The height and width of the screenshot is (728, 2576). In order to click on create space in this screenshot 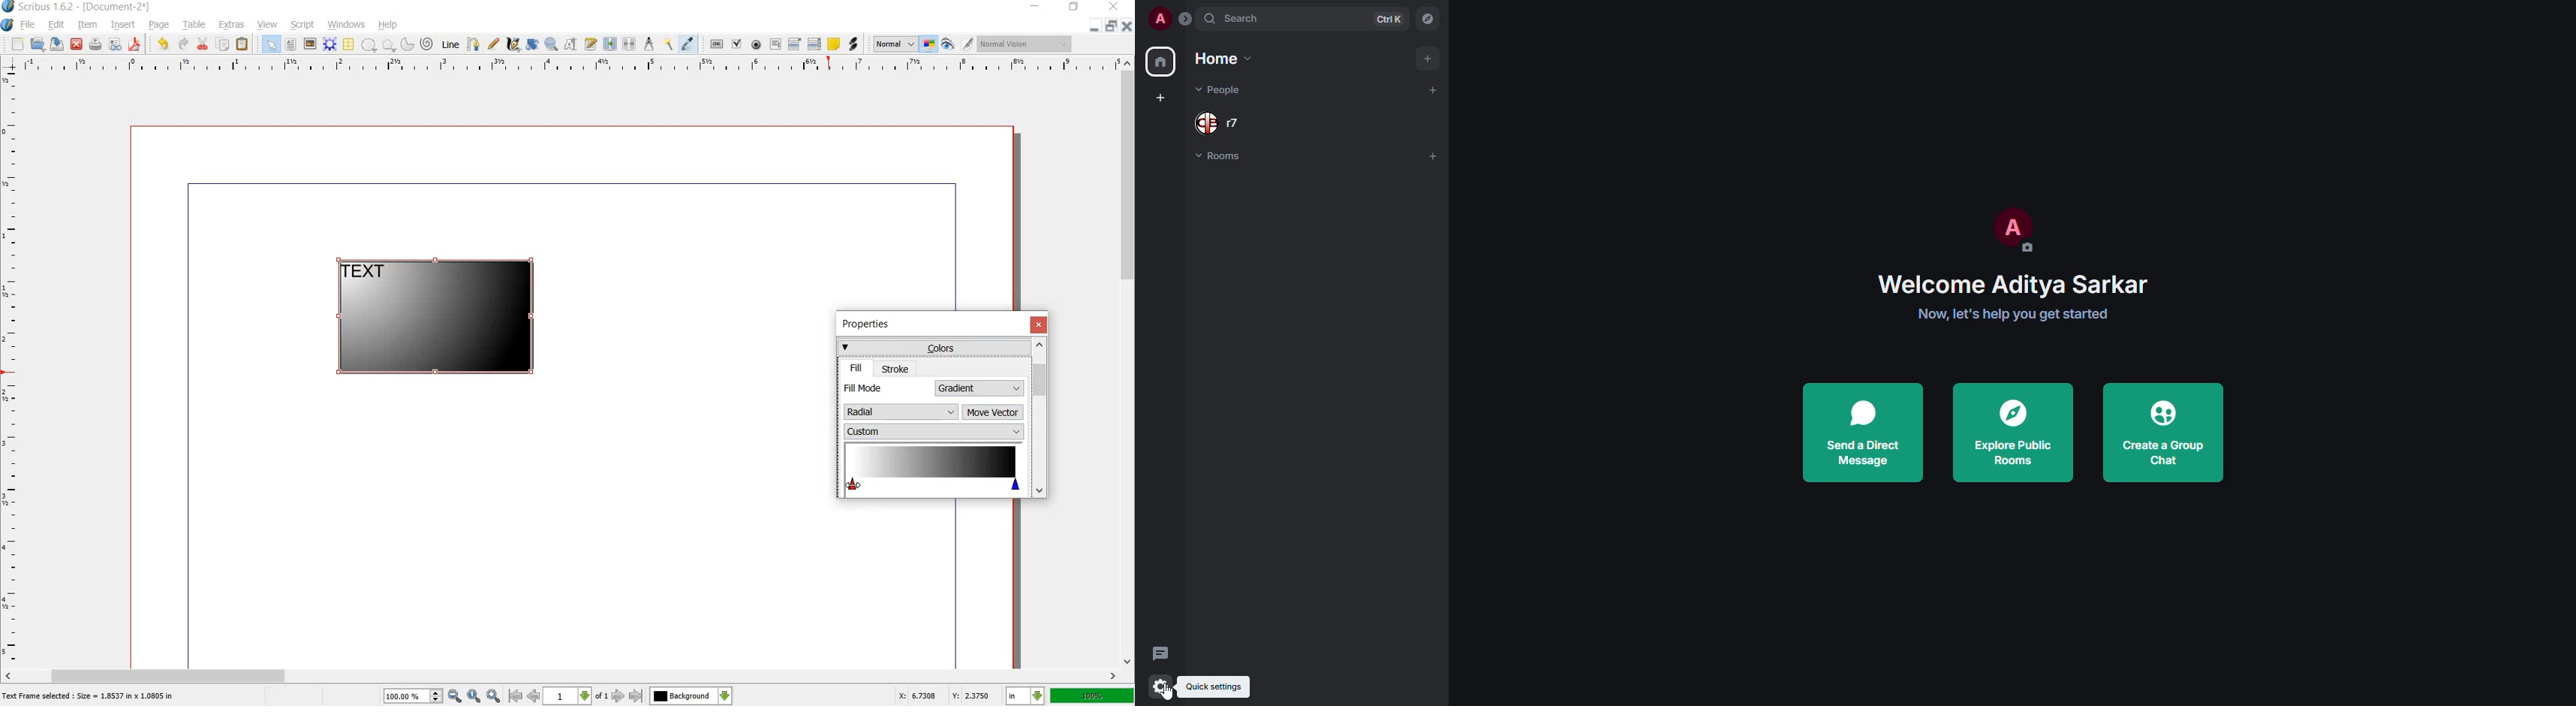, I will do `click(1164, 98)`.